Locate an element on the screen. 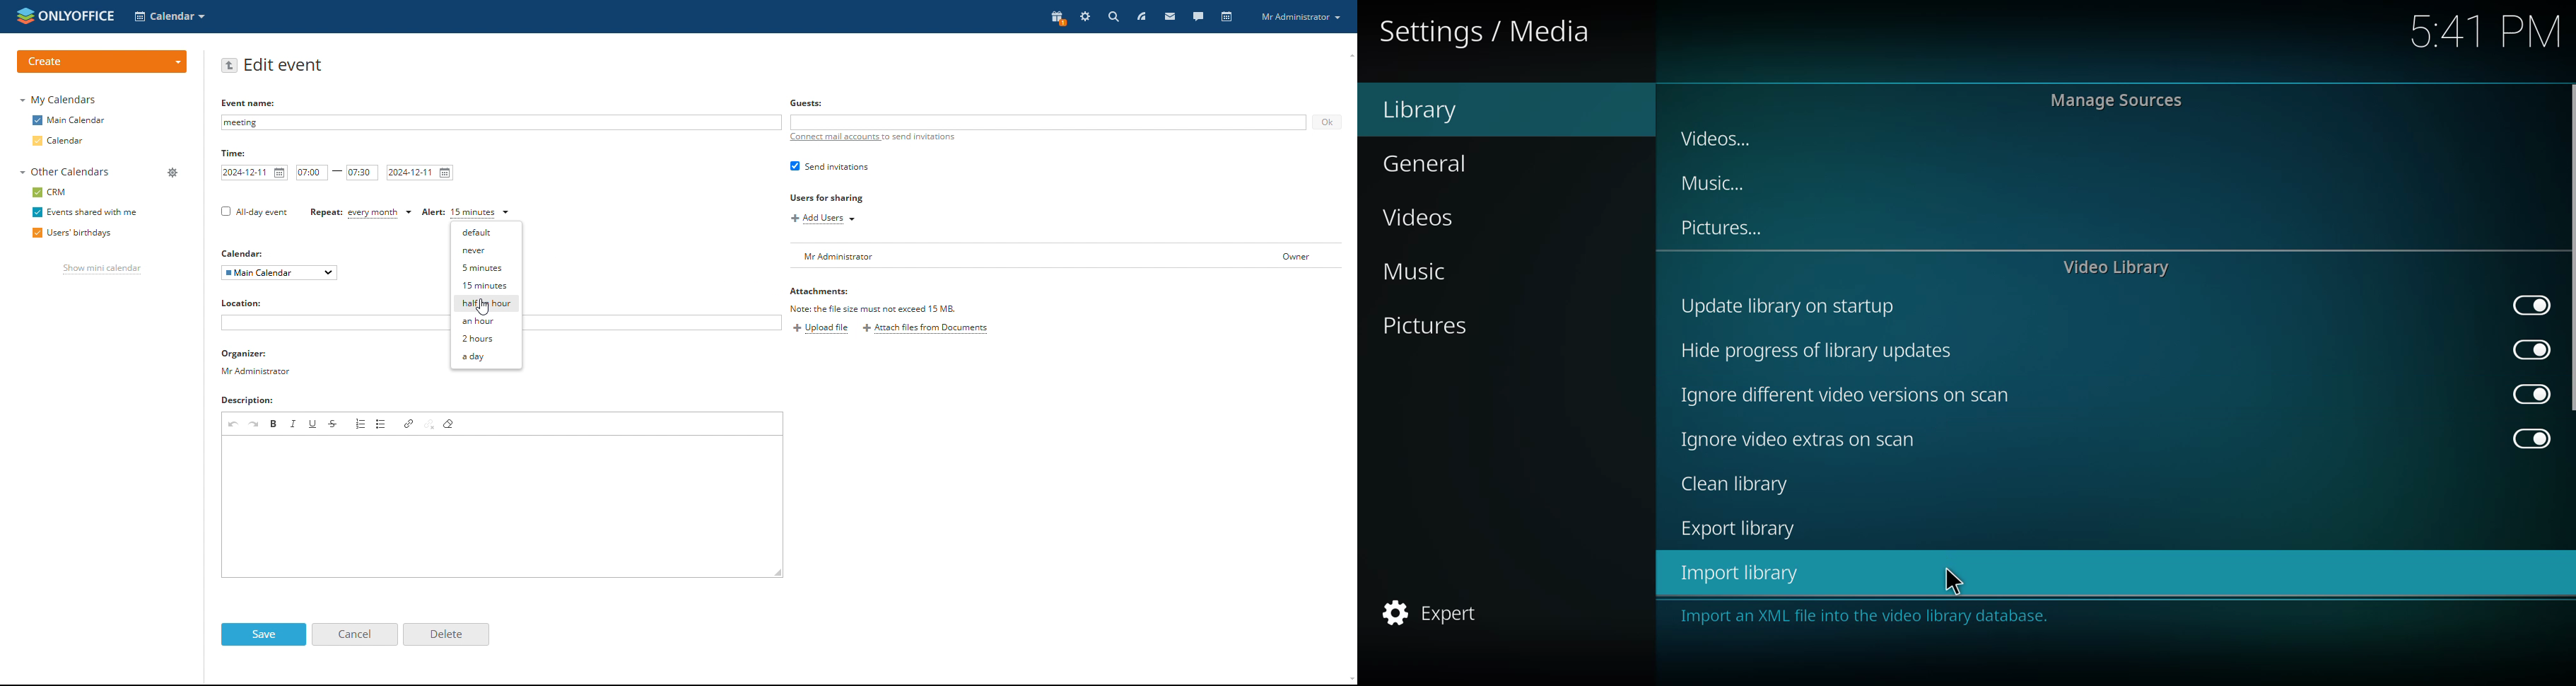 The height and width of the screenshot is (700, 2576). ignore different video versions on scan is located at coordinates (2111, 394).